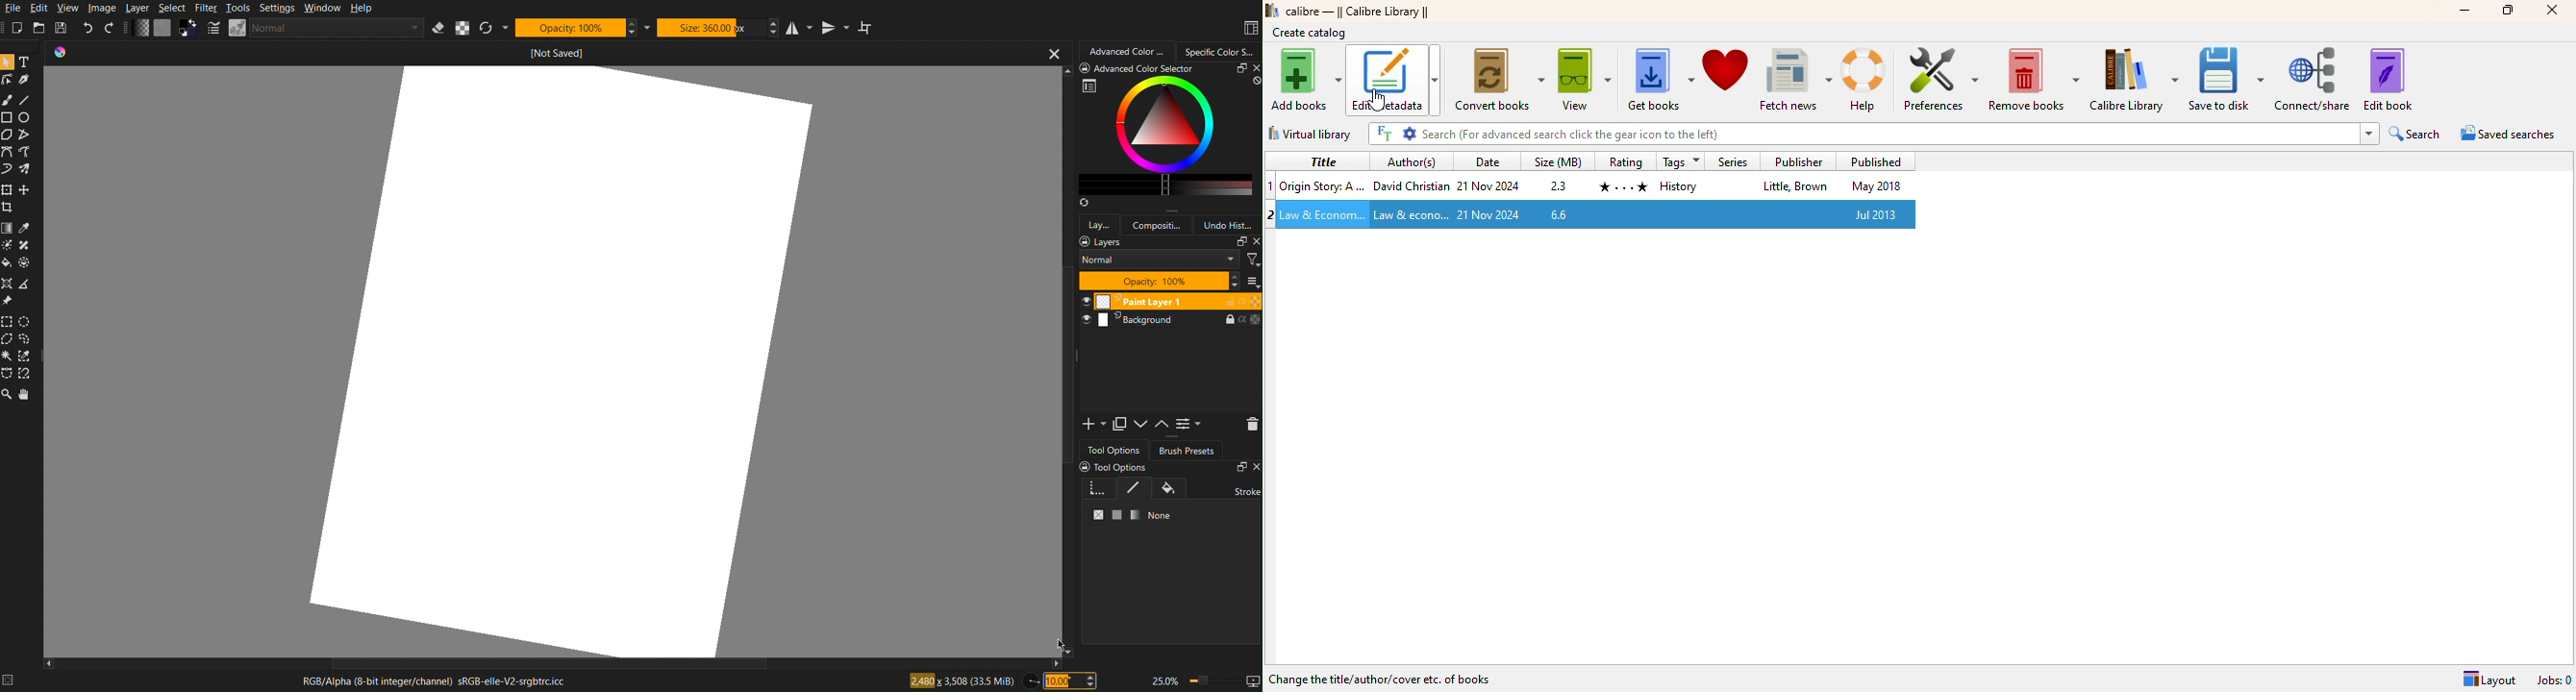  What do you see at coordinates (26, 339) in the screenshot?
I see `Lasso (Freehand) Selection Tool` at bounding box center [26, 339].